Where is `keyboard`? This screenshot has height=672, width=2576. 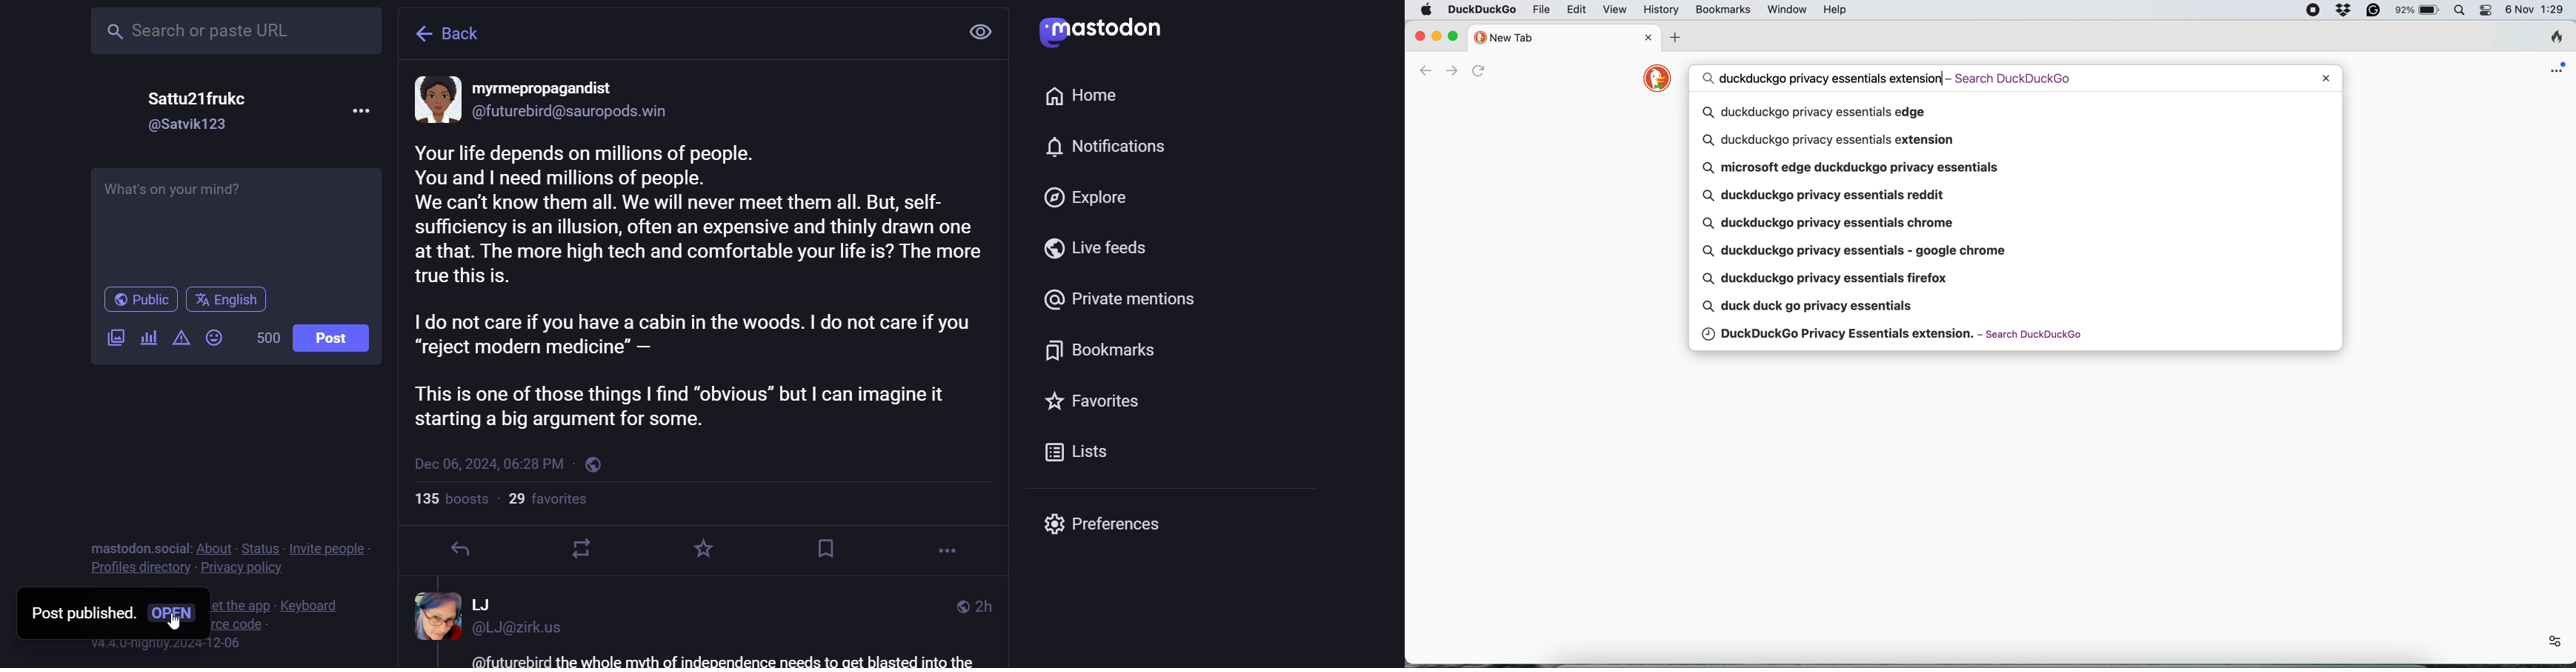 keyboard is located at coordinates (313, 605).